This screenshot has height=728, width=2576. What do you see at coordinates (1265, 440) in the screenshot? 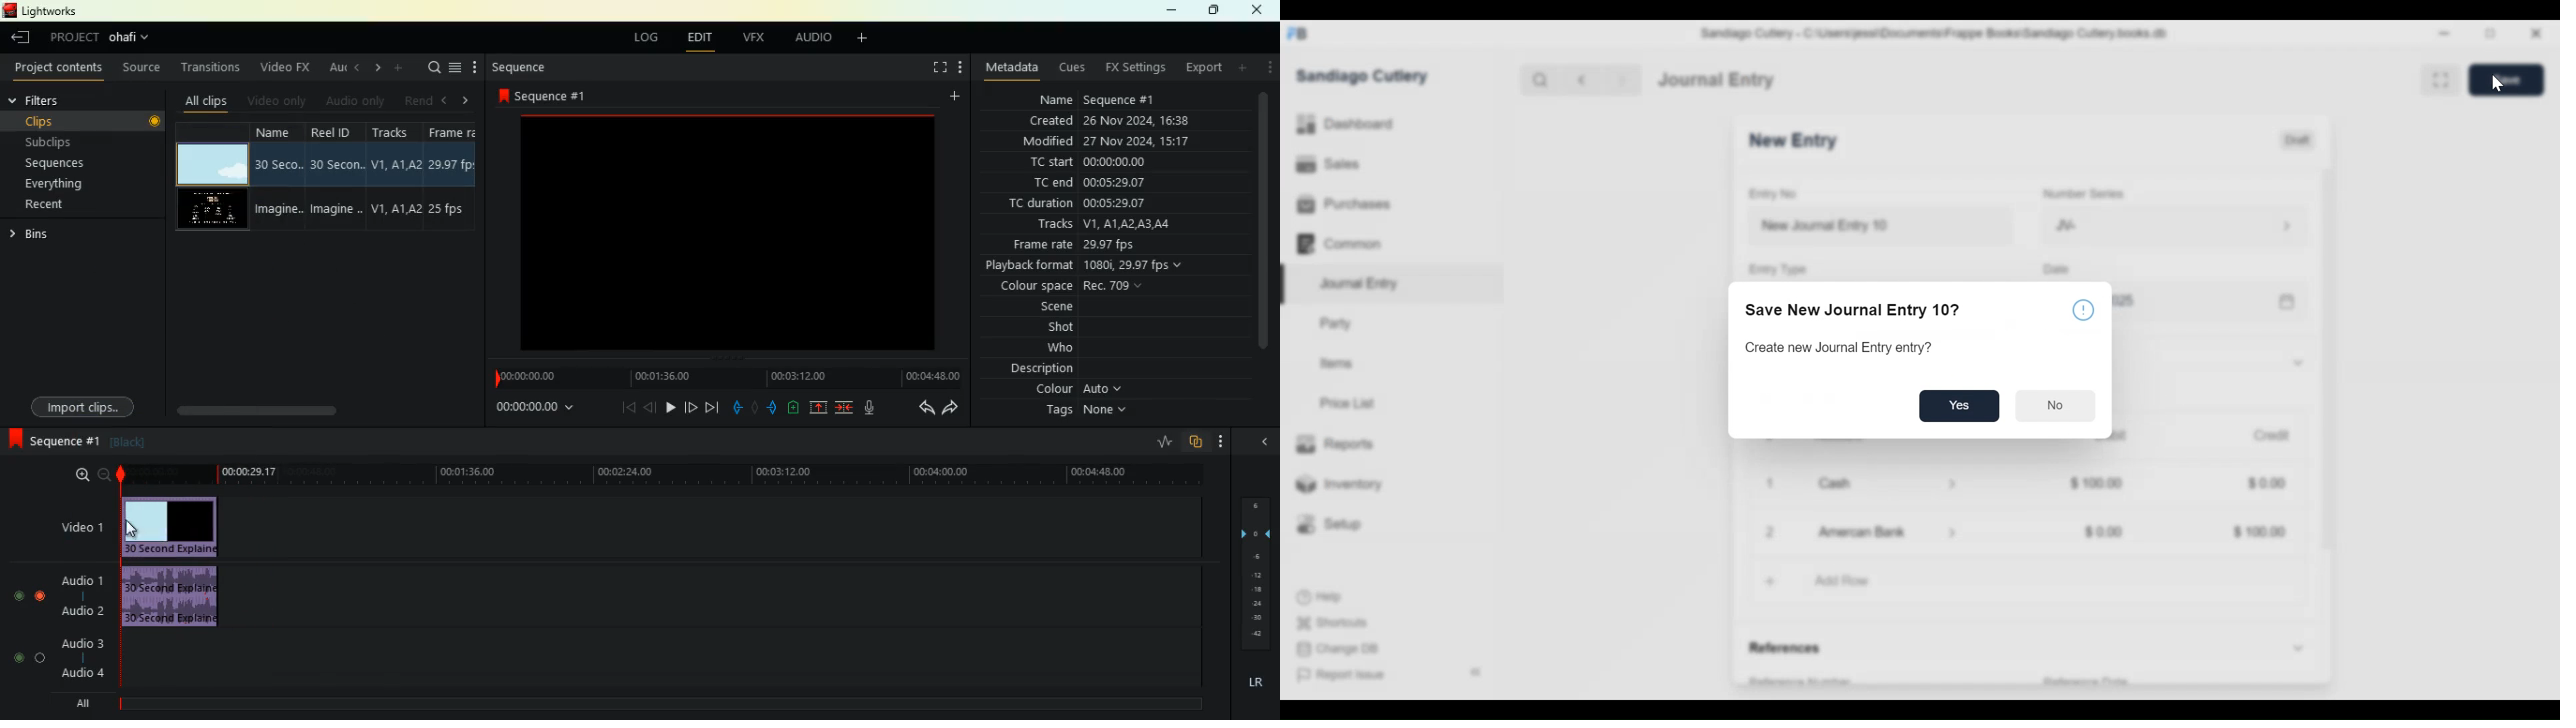
I see `close` at bounding box center [1265, 440].